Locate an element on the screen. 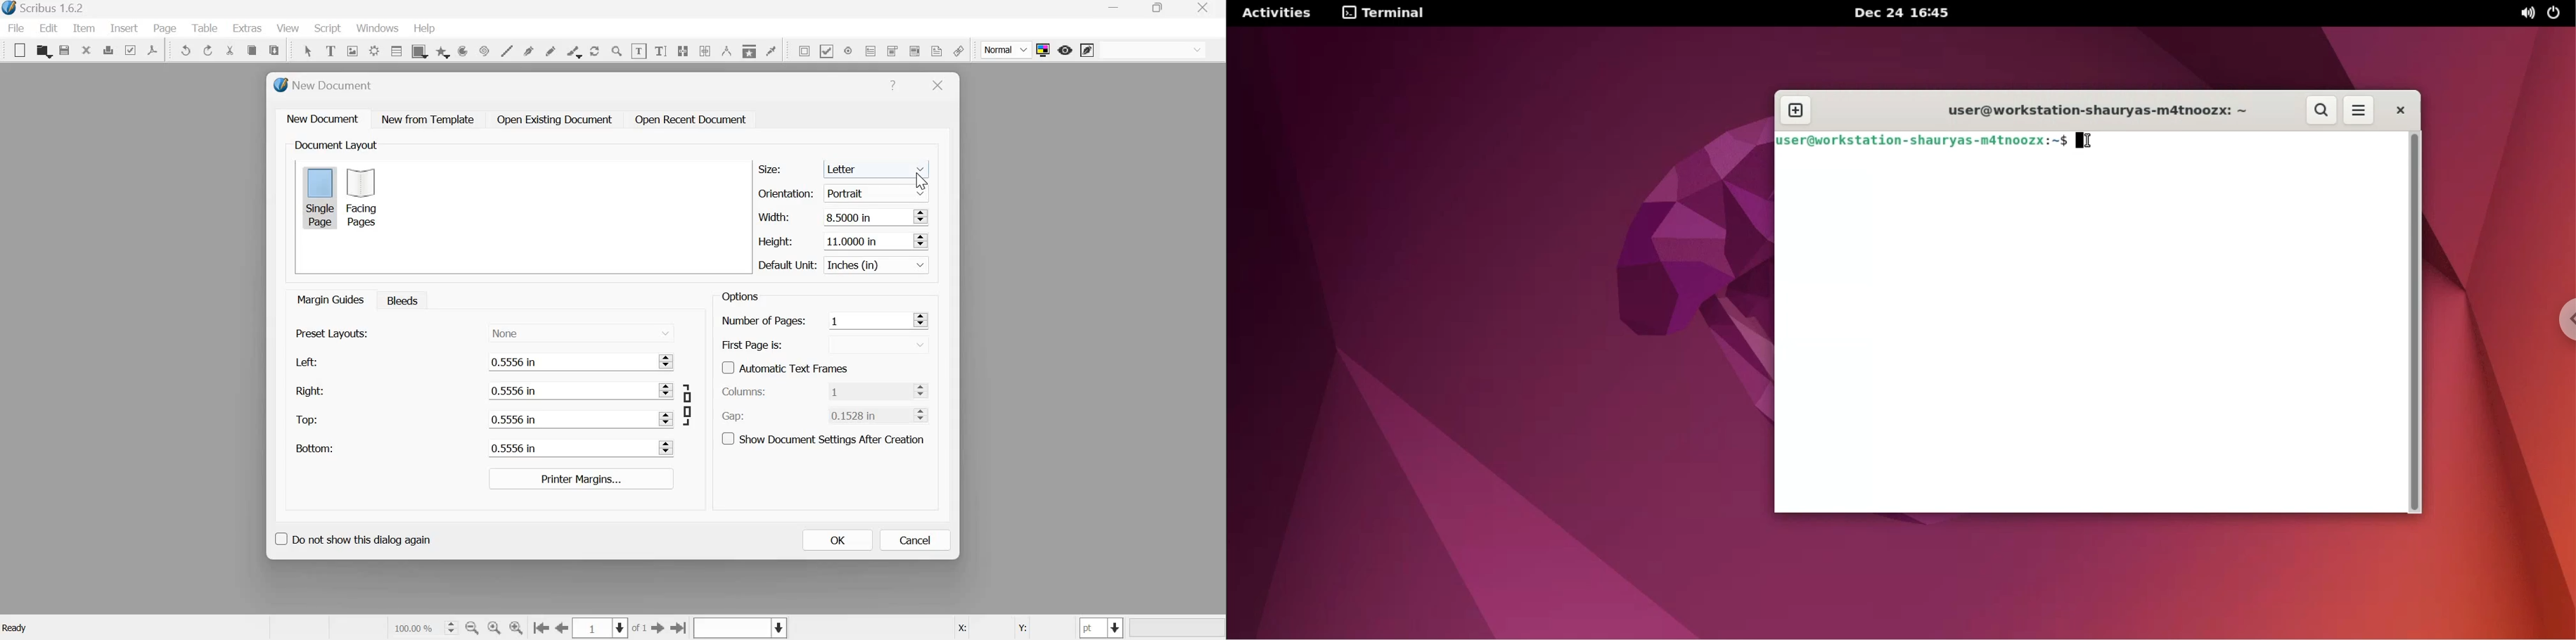 This screenshot has width=2576, height=644. zoom out by the stepping values in tool preferences is located at coordinates (473, 628).